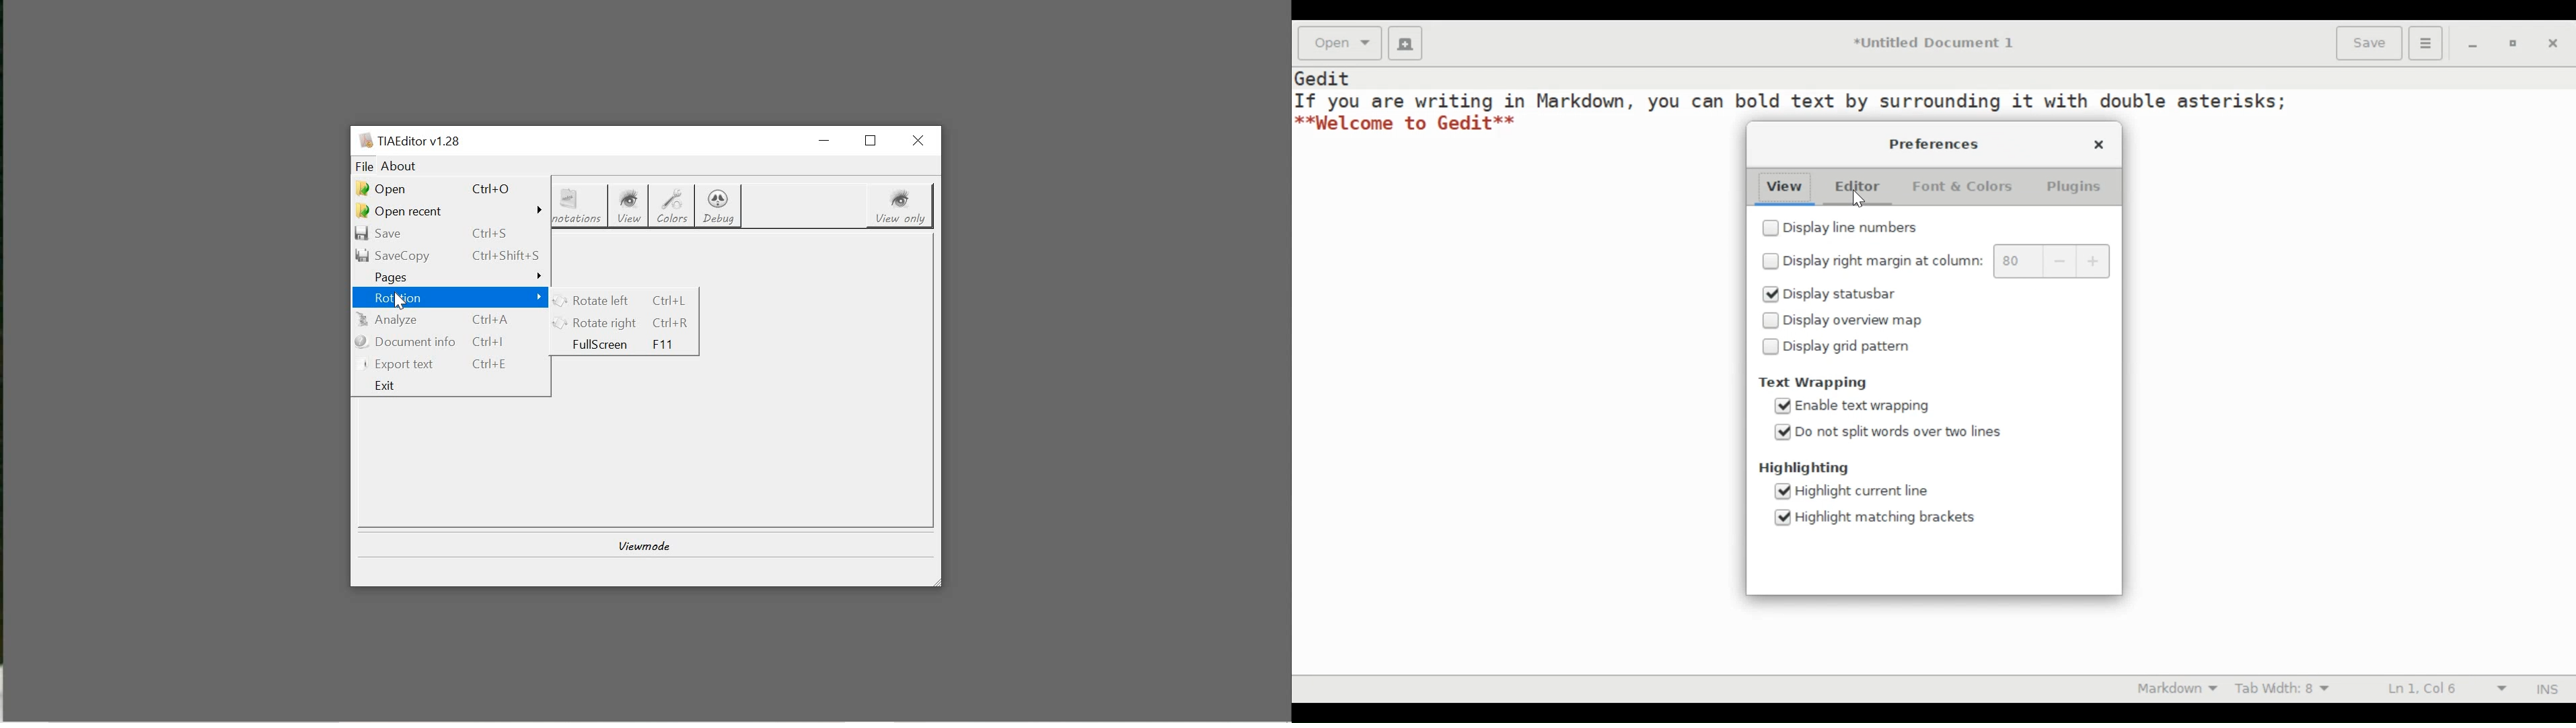  What do you see at coordinates (1804, 468) in the screenshot?
I see `Highlighting` at bounding box center [1804, 468].